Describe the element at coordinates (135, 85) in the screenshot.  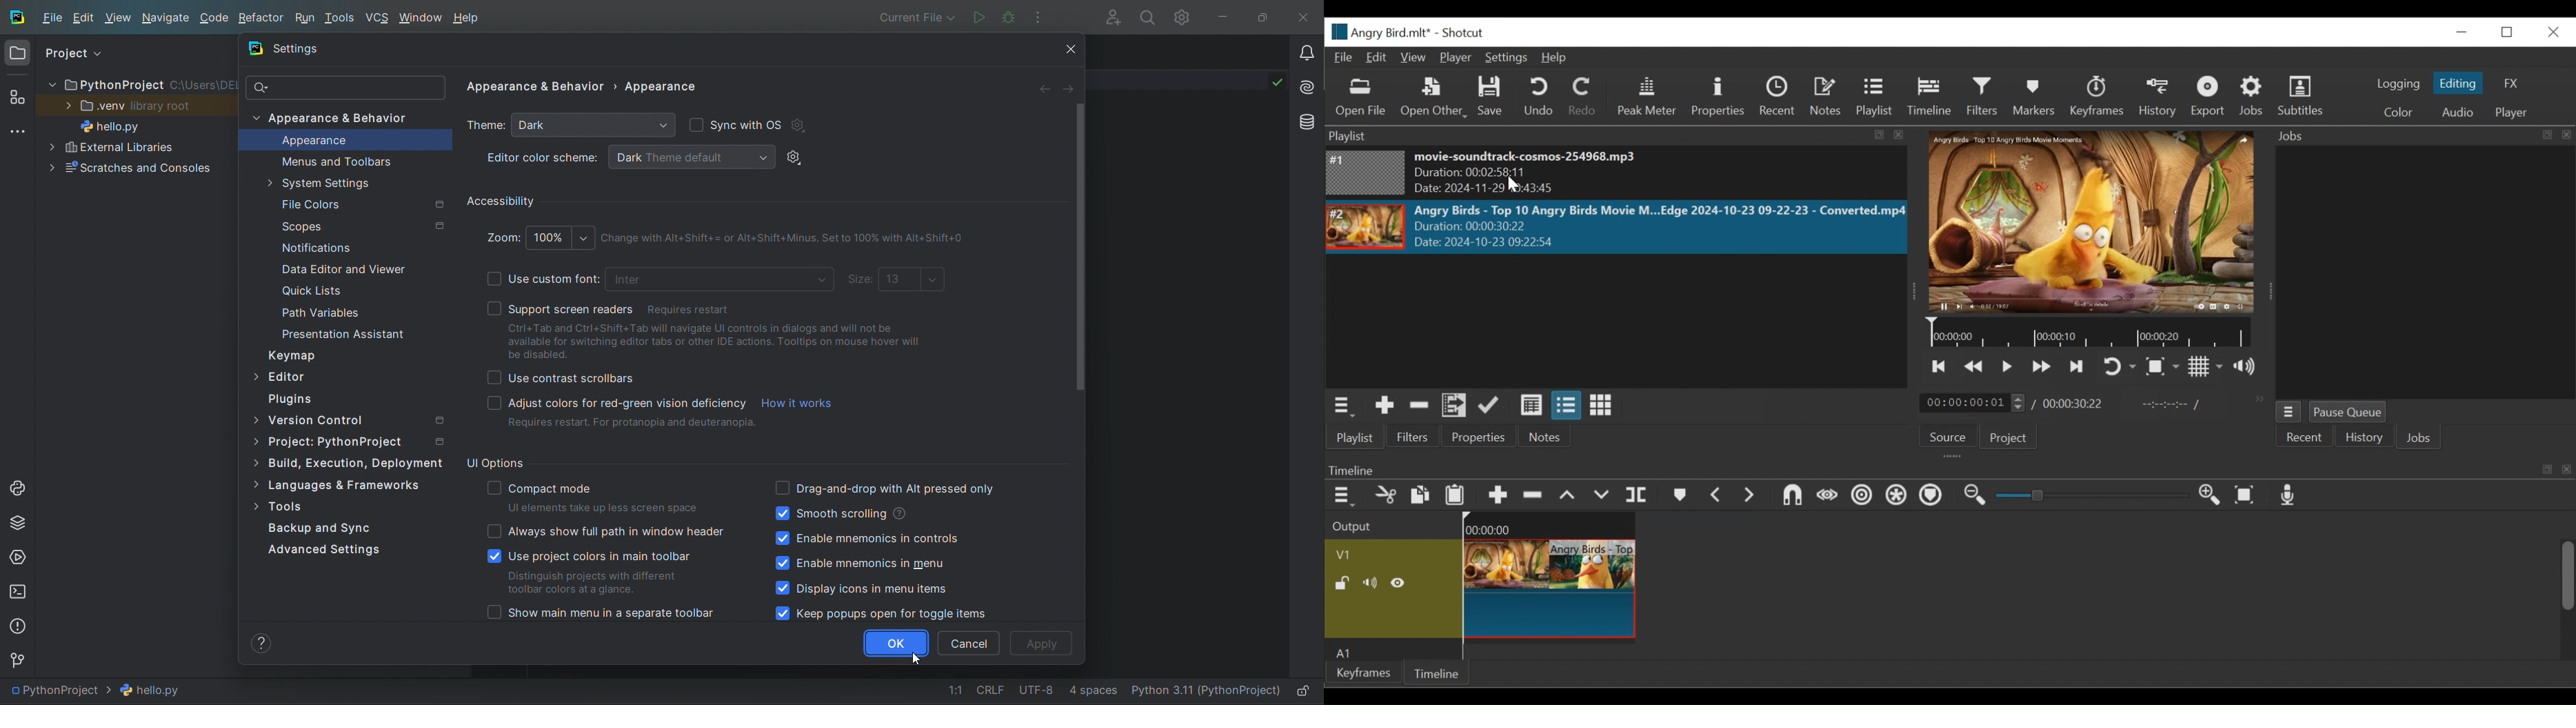
I see `PythonProject` at that location.